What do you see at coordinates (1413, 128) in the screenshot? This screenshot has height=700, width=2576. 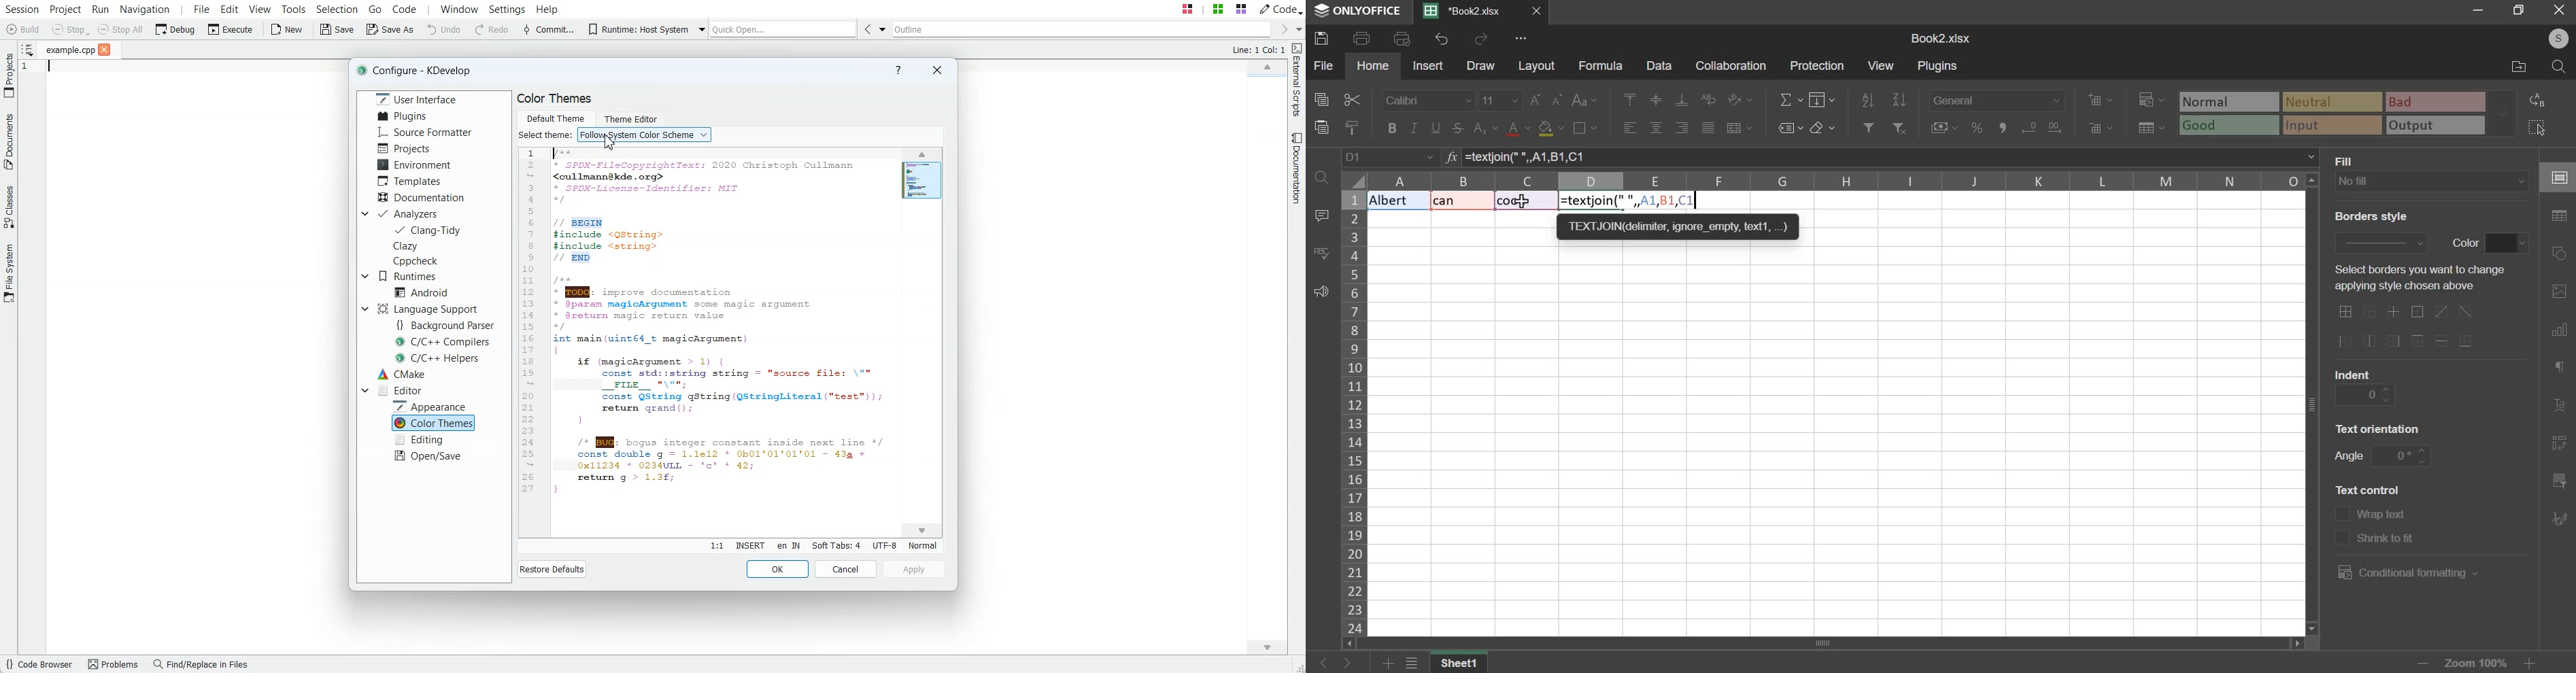 I see `italic` at bounding box center [1413, 128].